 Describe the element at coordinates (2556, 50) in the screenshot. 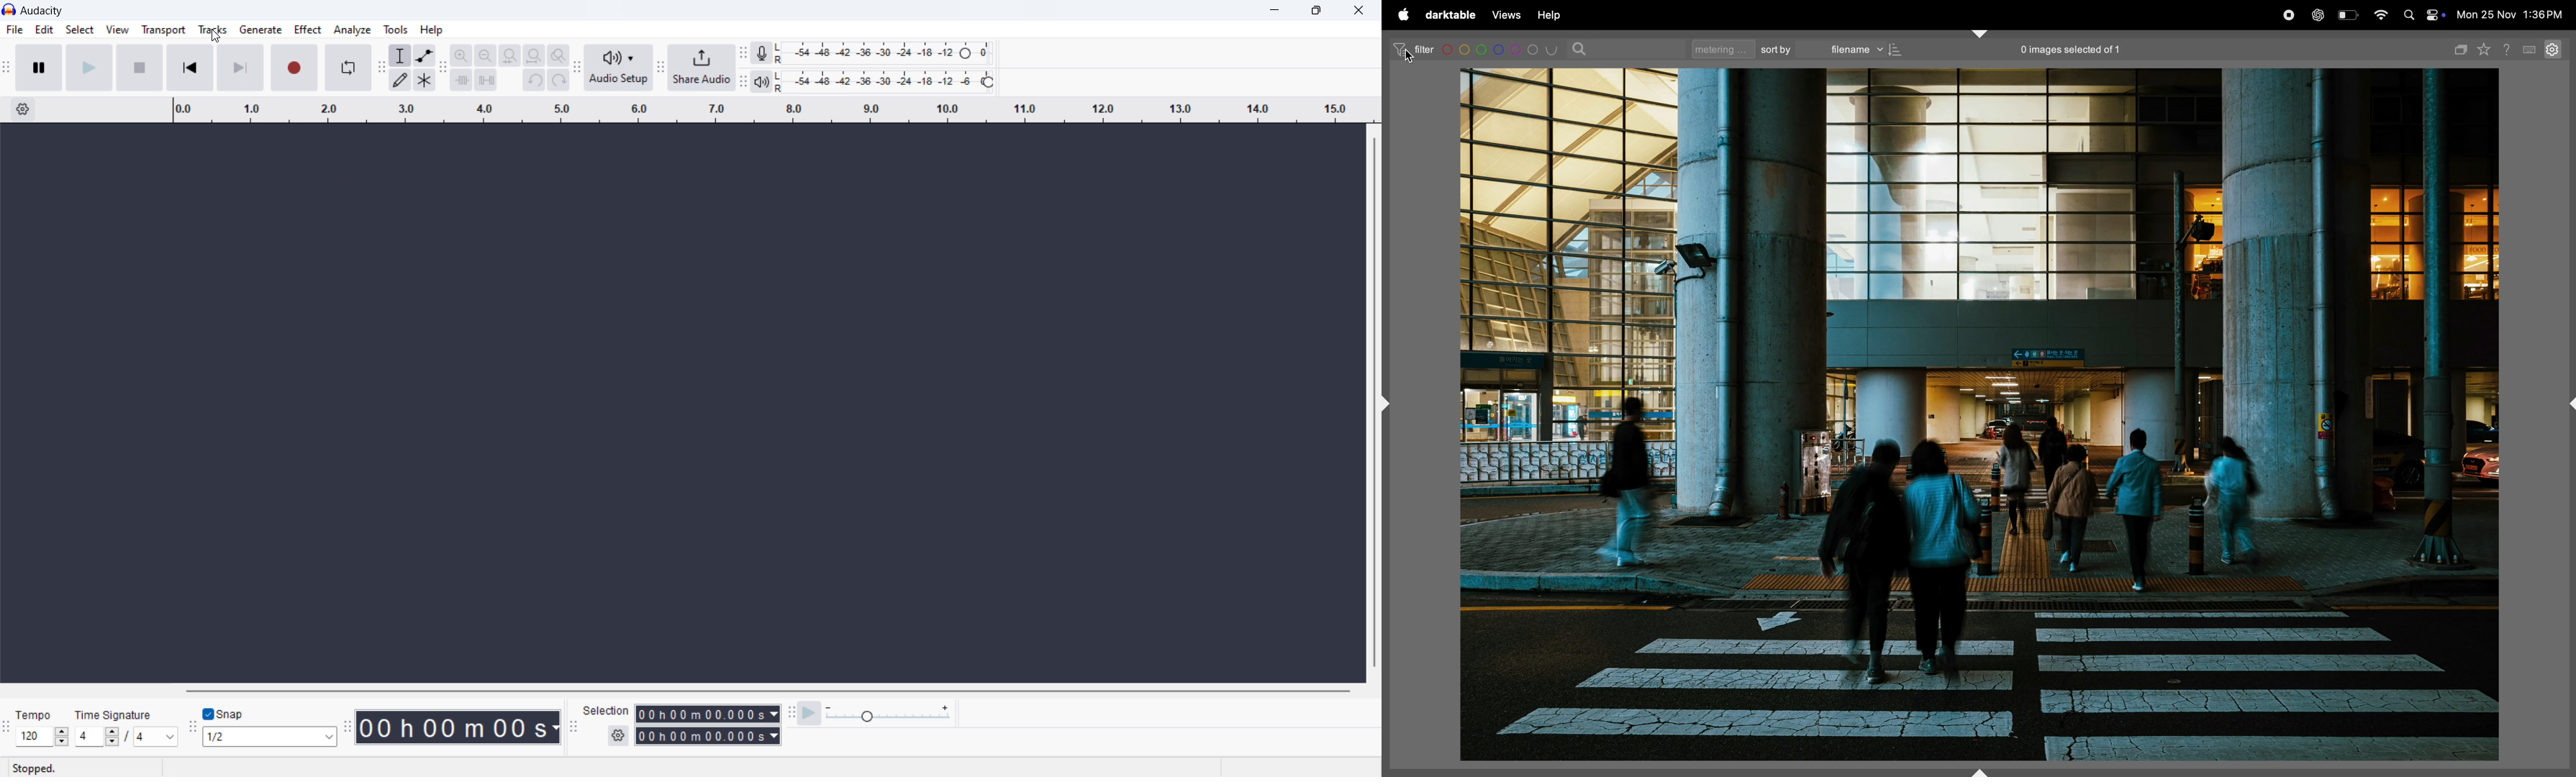

I see `setting` at that location.